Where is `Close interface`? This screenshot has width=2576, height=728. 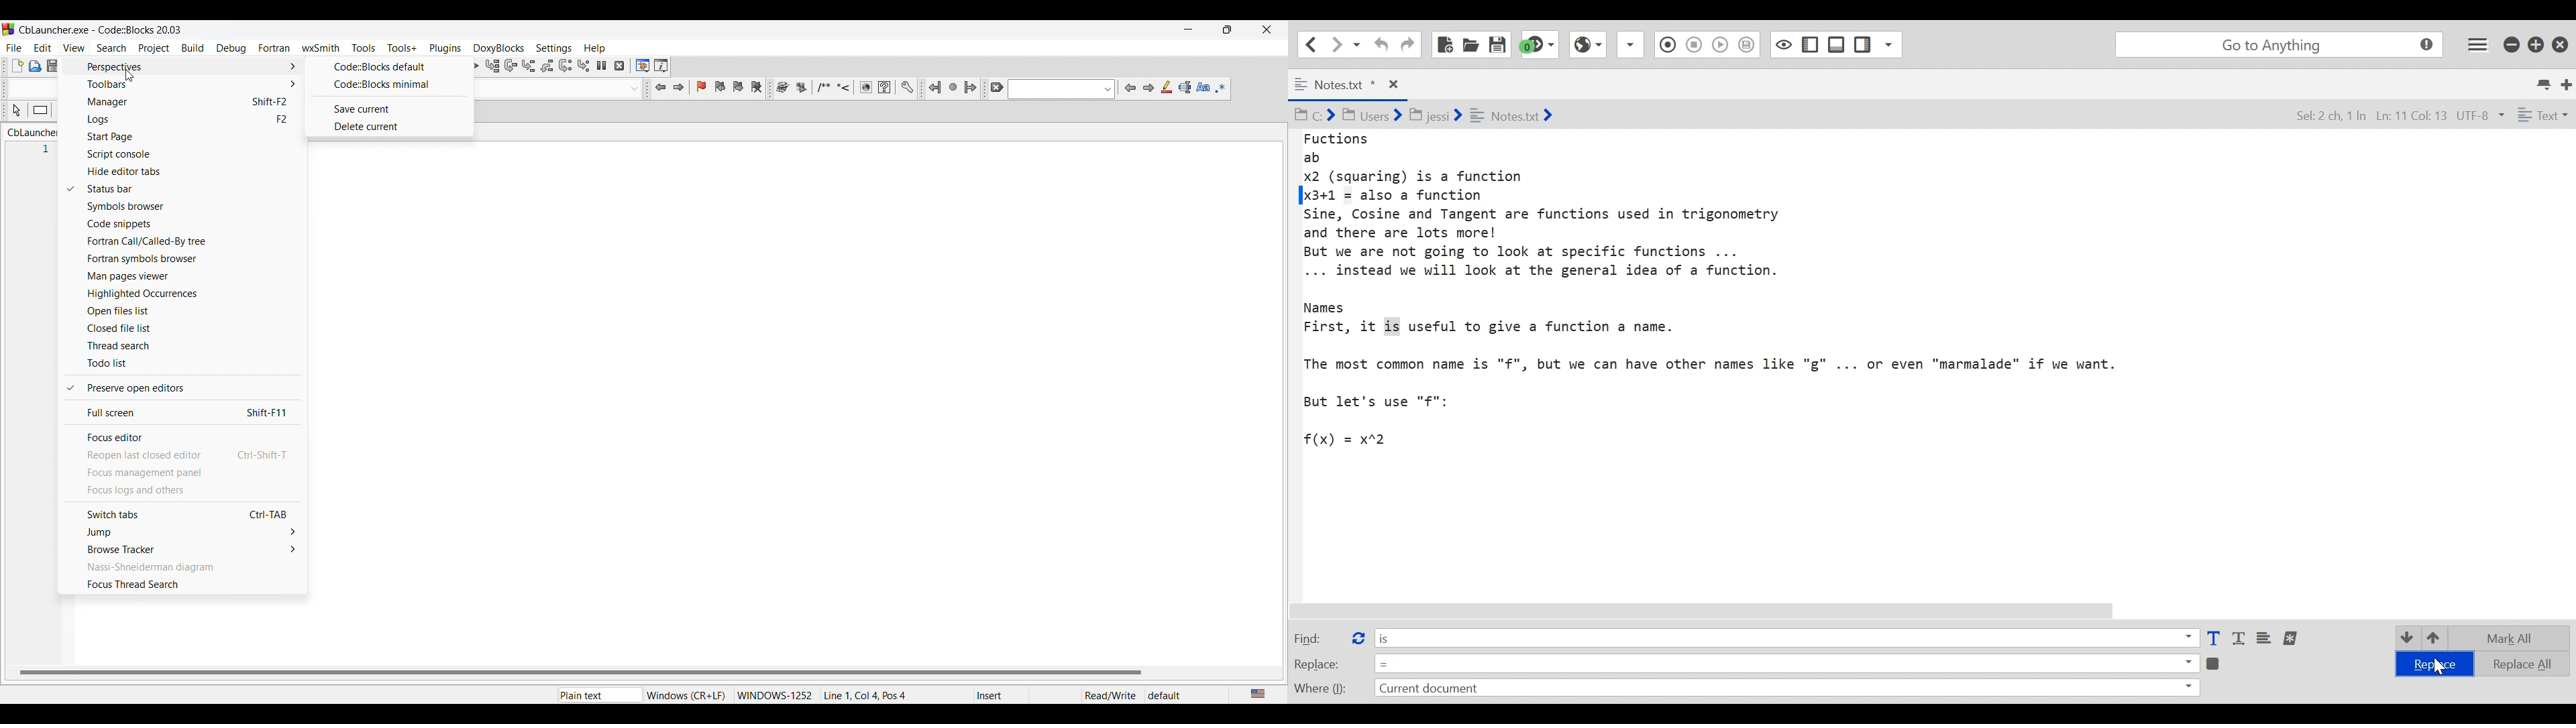
Close interface is located at coordinates (1267, 29).